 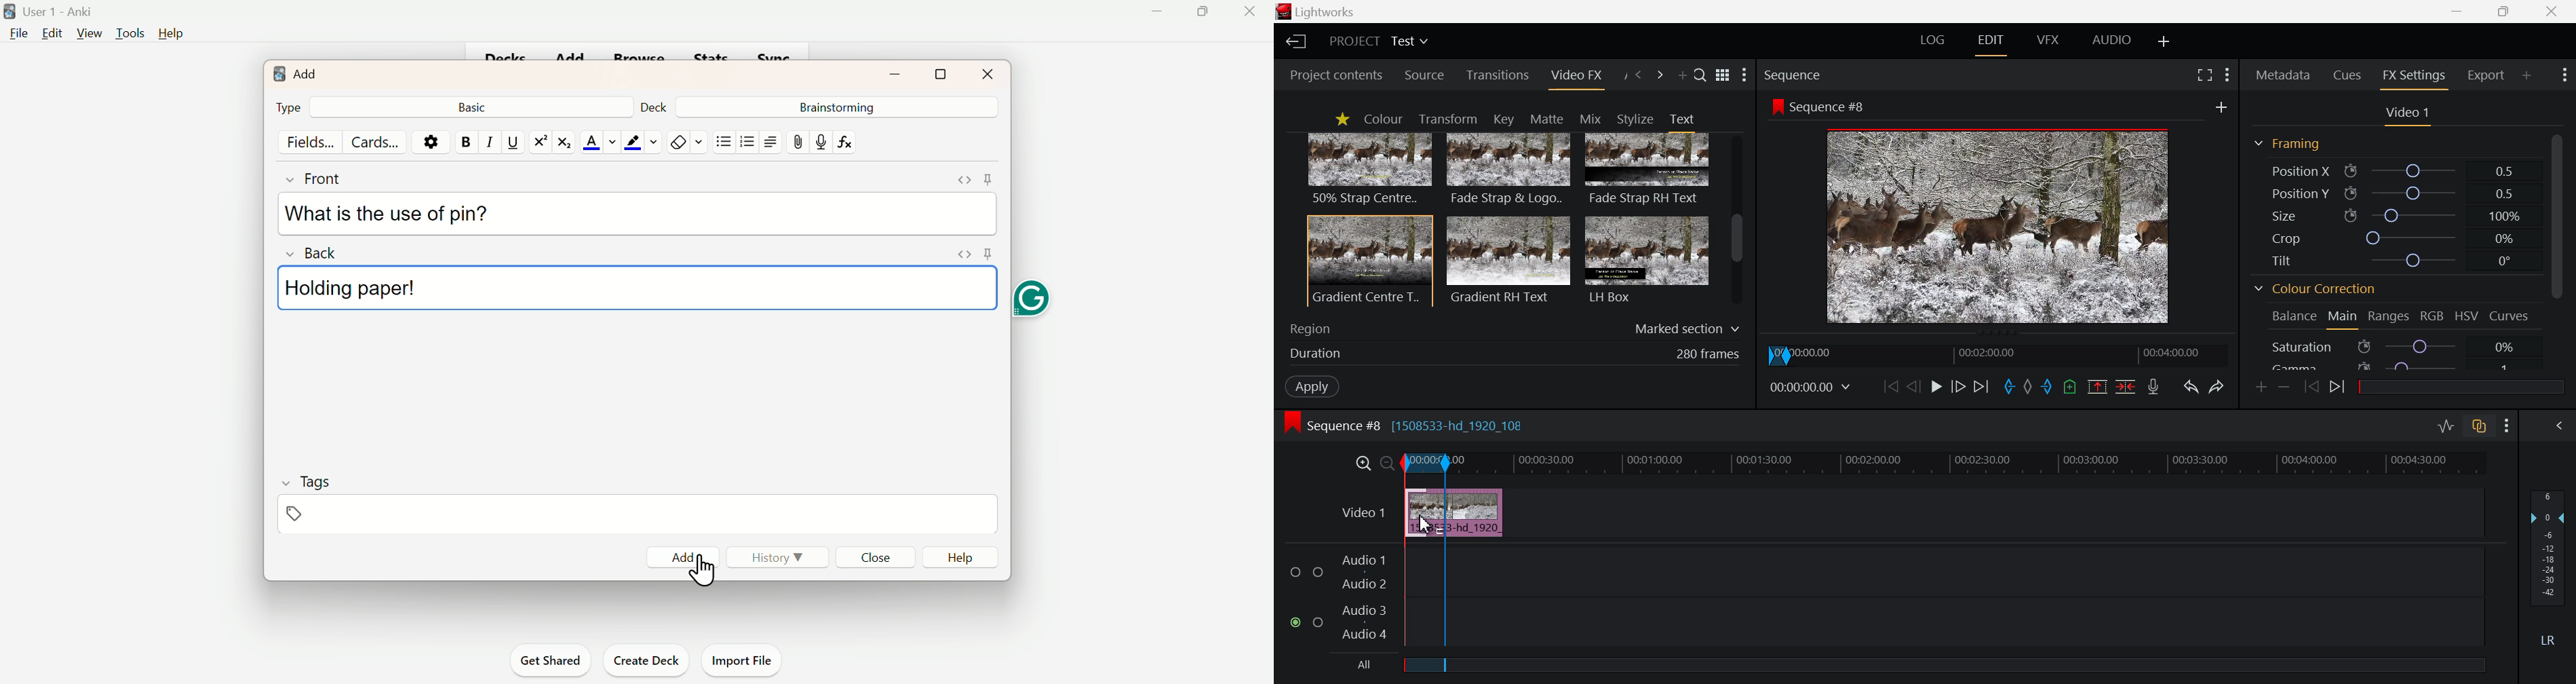 What do you see at coordinates (1983, 386) in the screenshot?
I see `To End` at bounding box center [1983, 386].